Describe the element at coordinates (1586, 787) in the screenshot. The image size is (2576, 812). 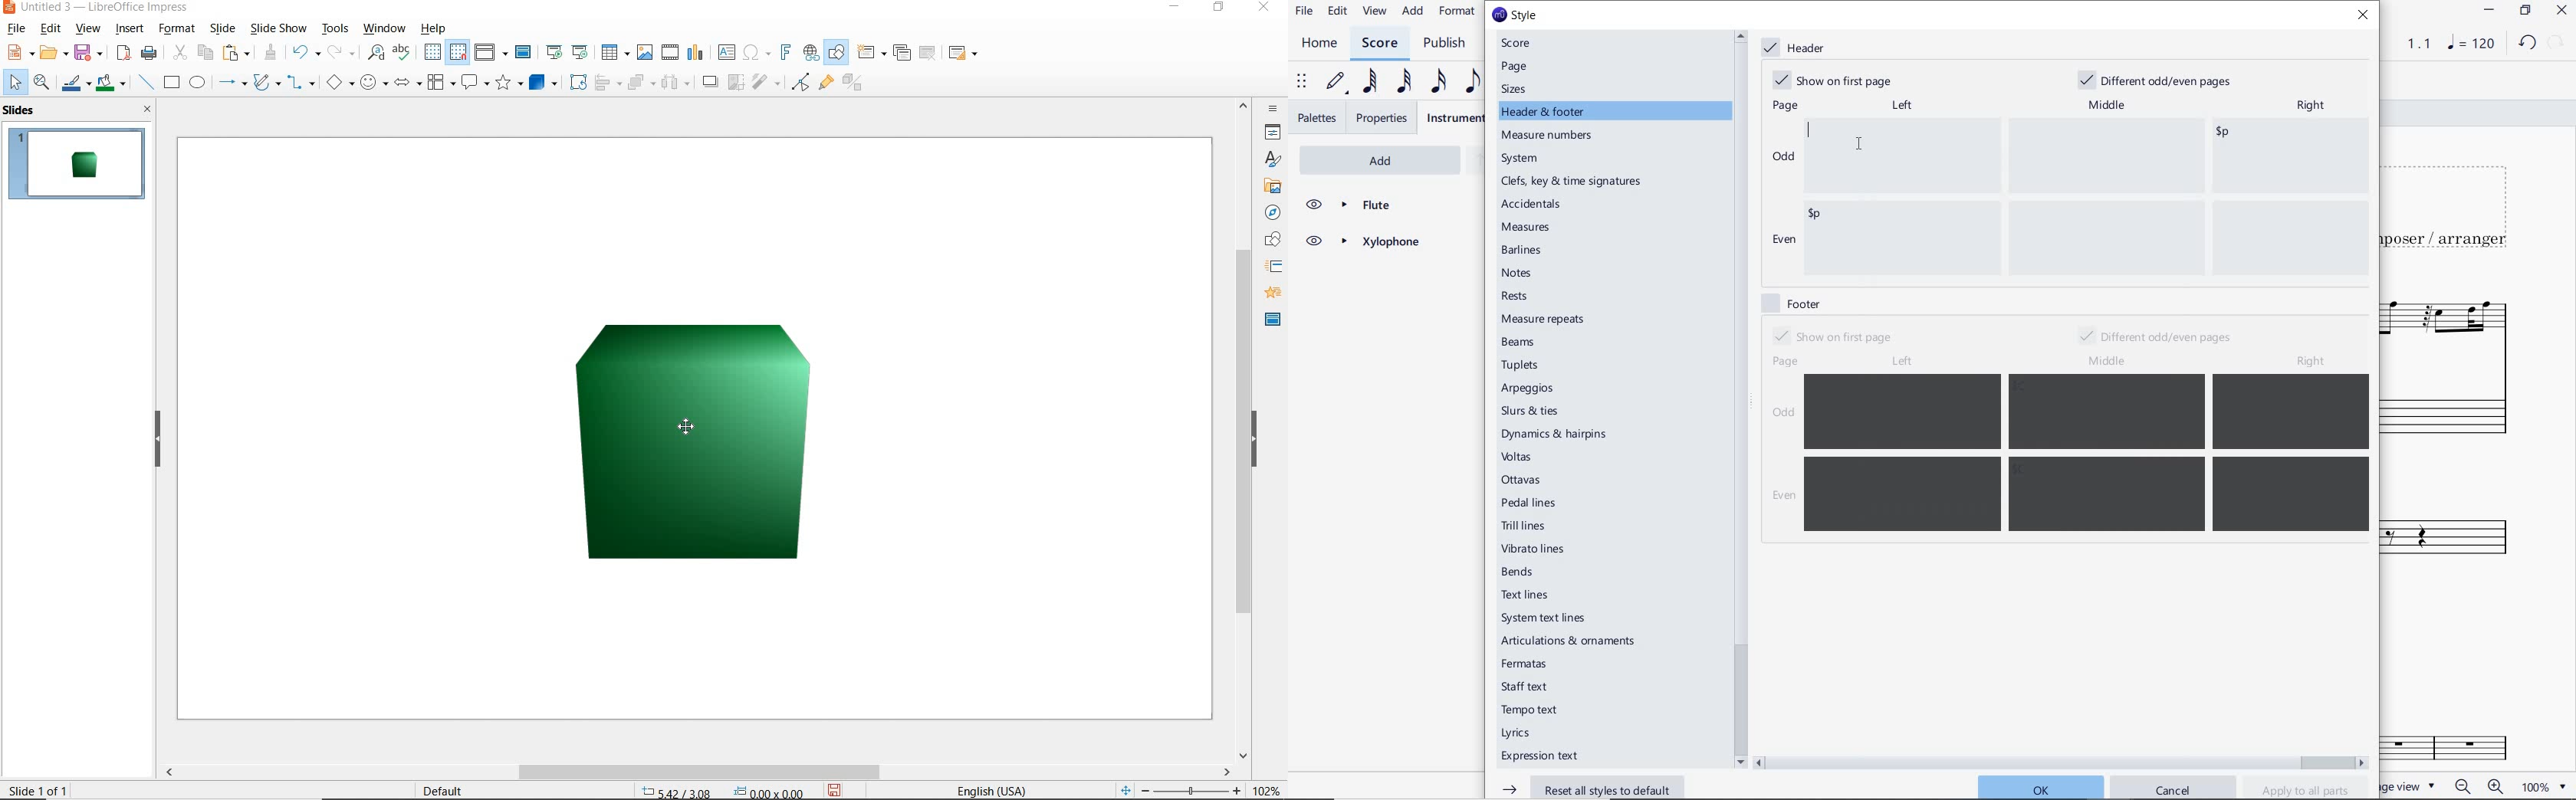
I see `reset all styles to default` at that location.